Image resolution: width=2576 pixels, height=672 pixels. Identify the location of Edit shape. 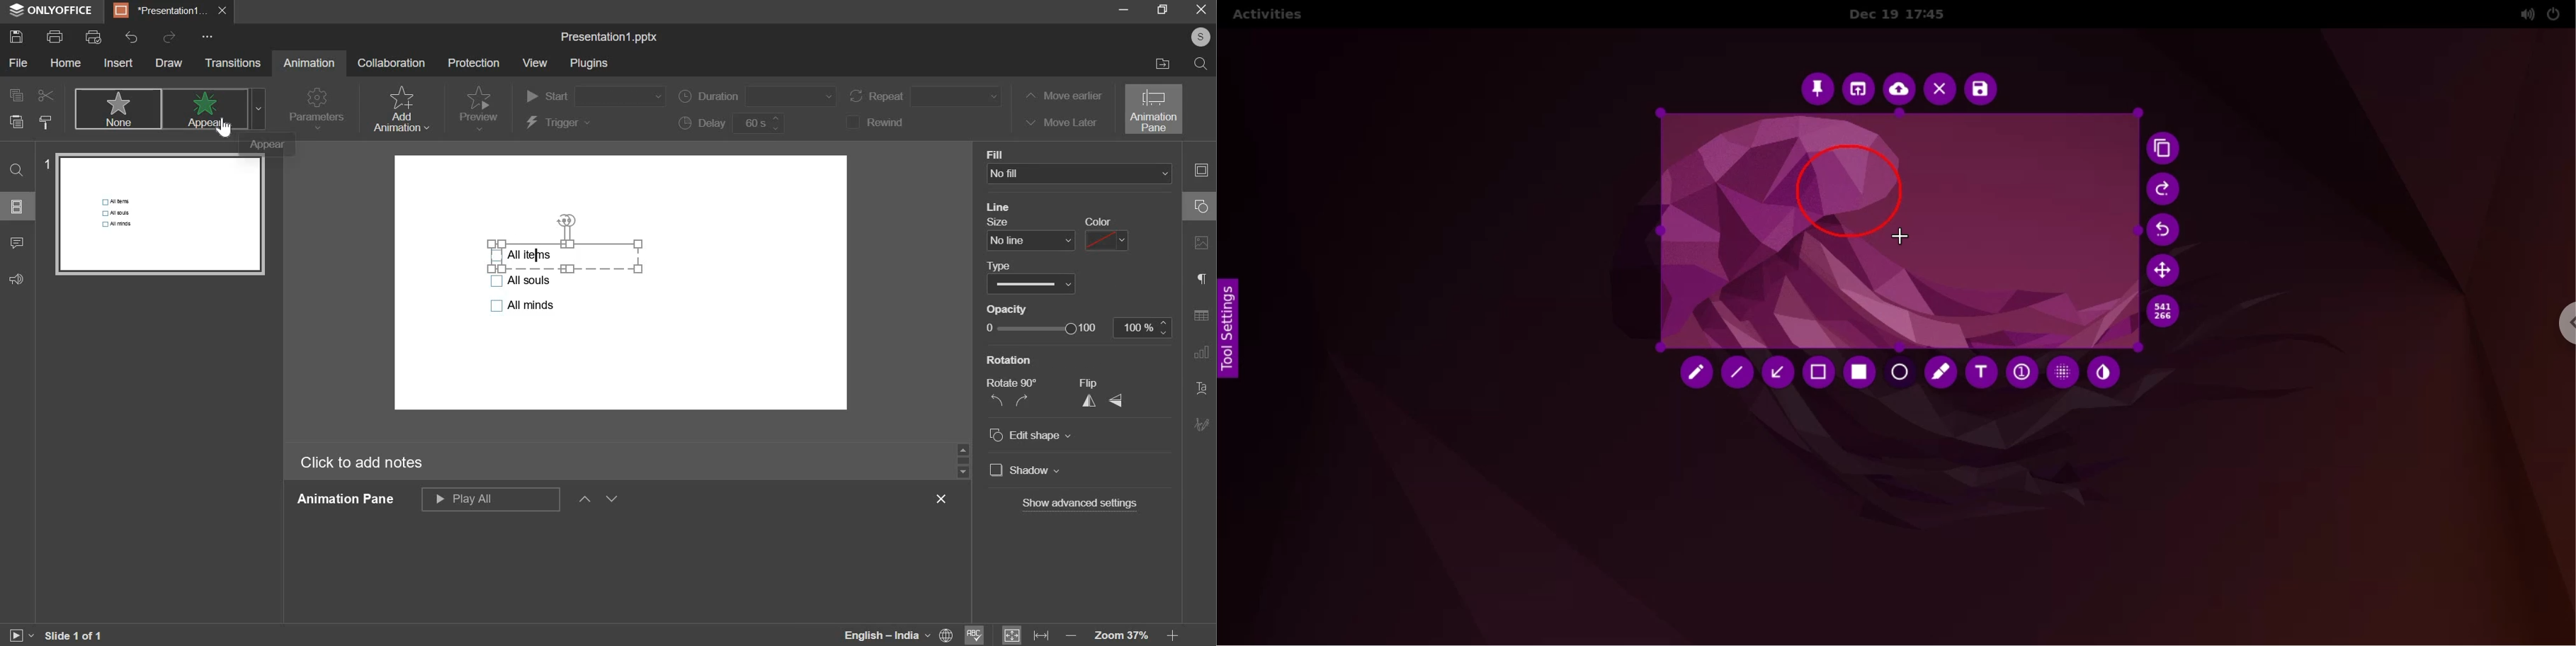
(1031, 435).